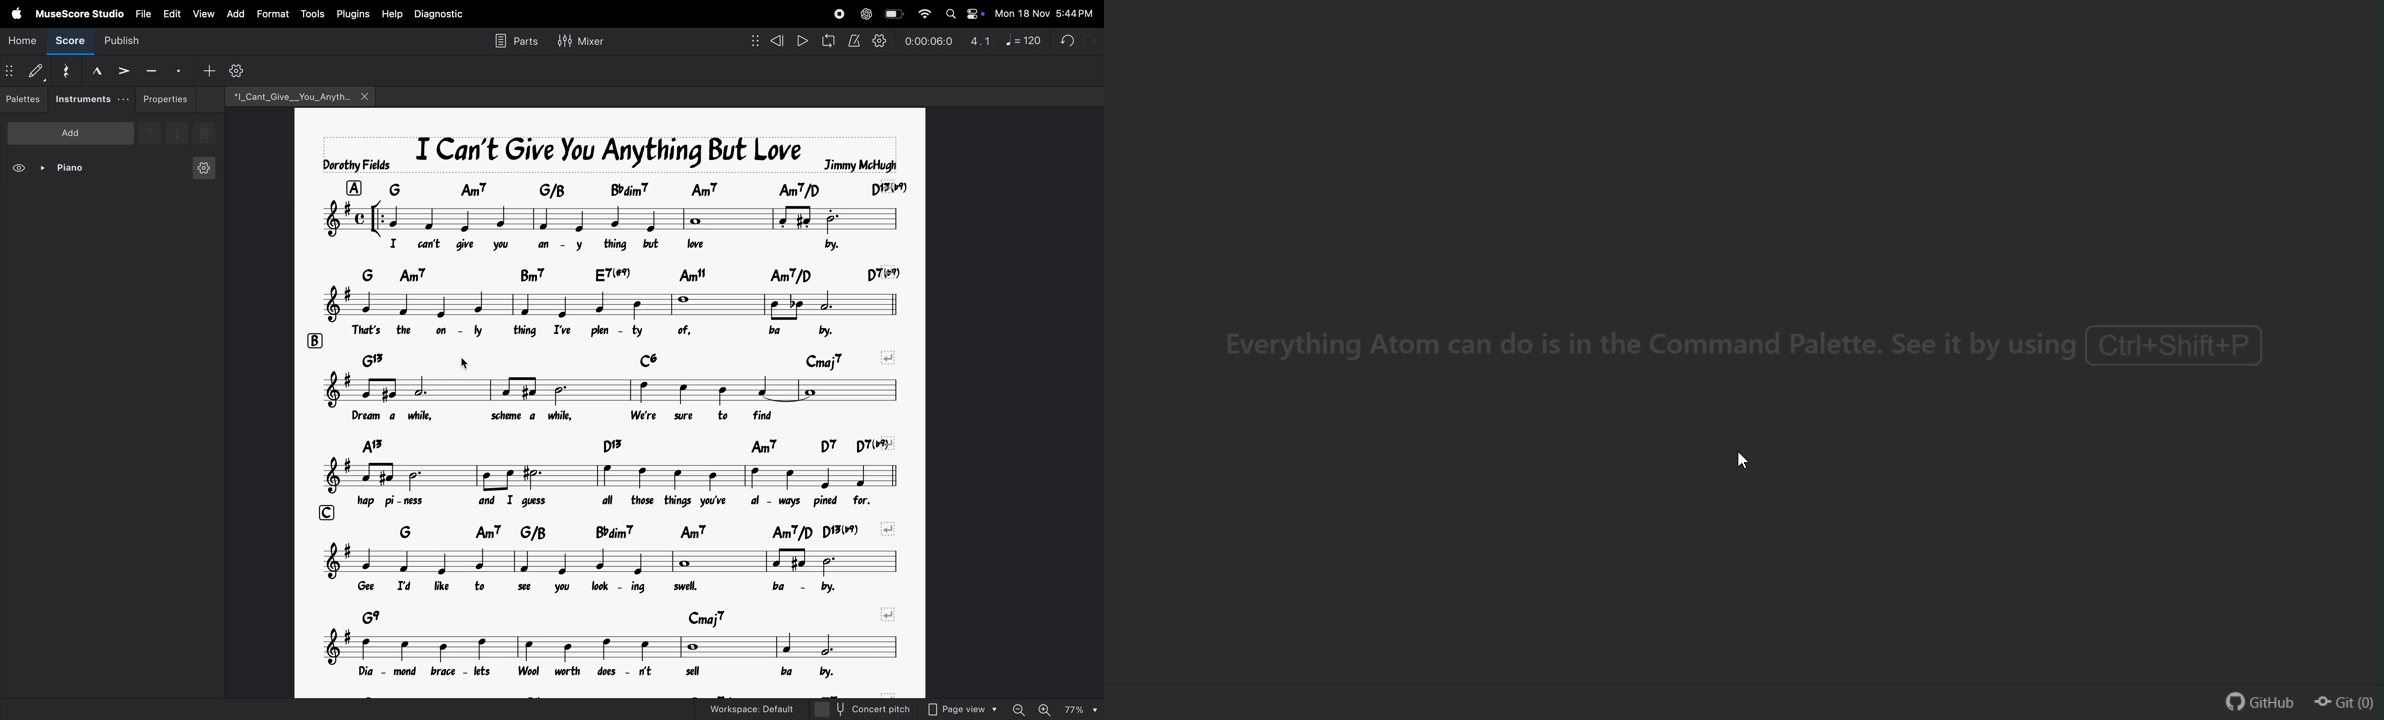  I want to click on file name, so click(299, 98).